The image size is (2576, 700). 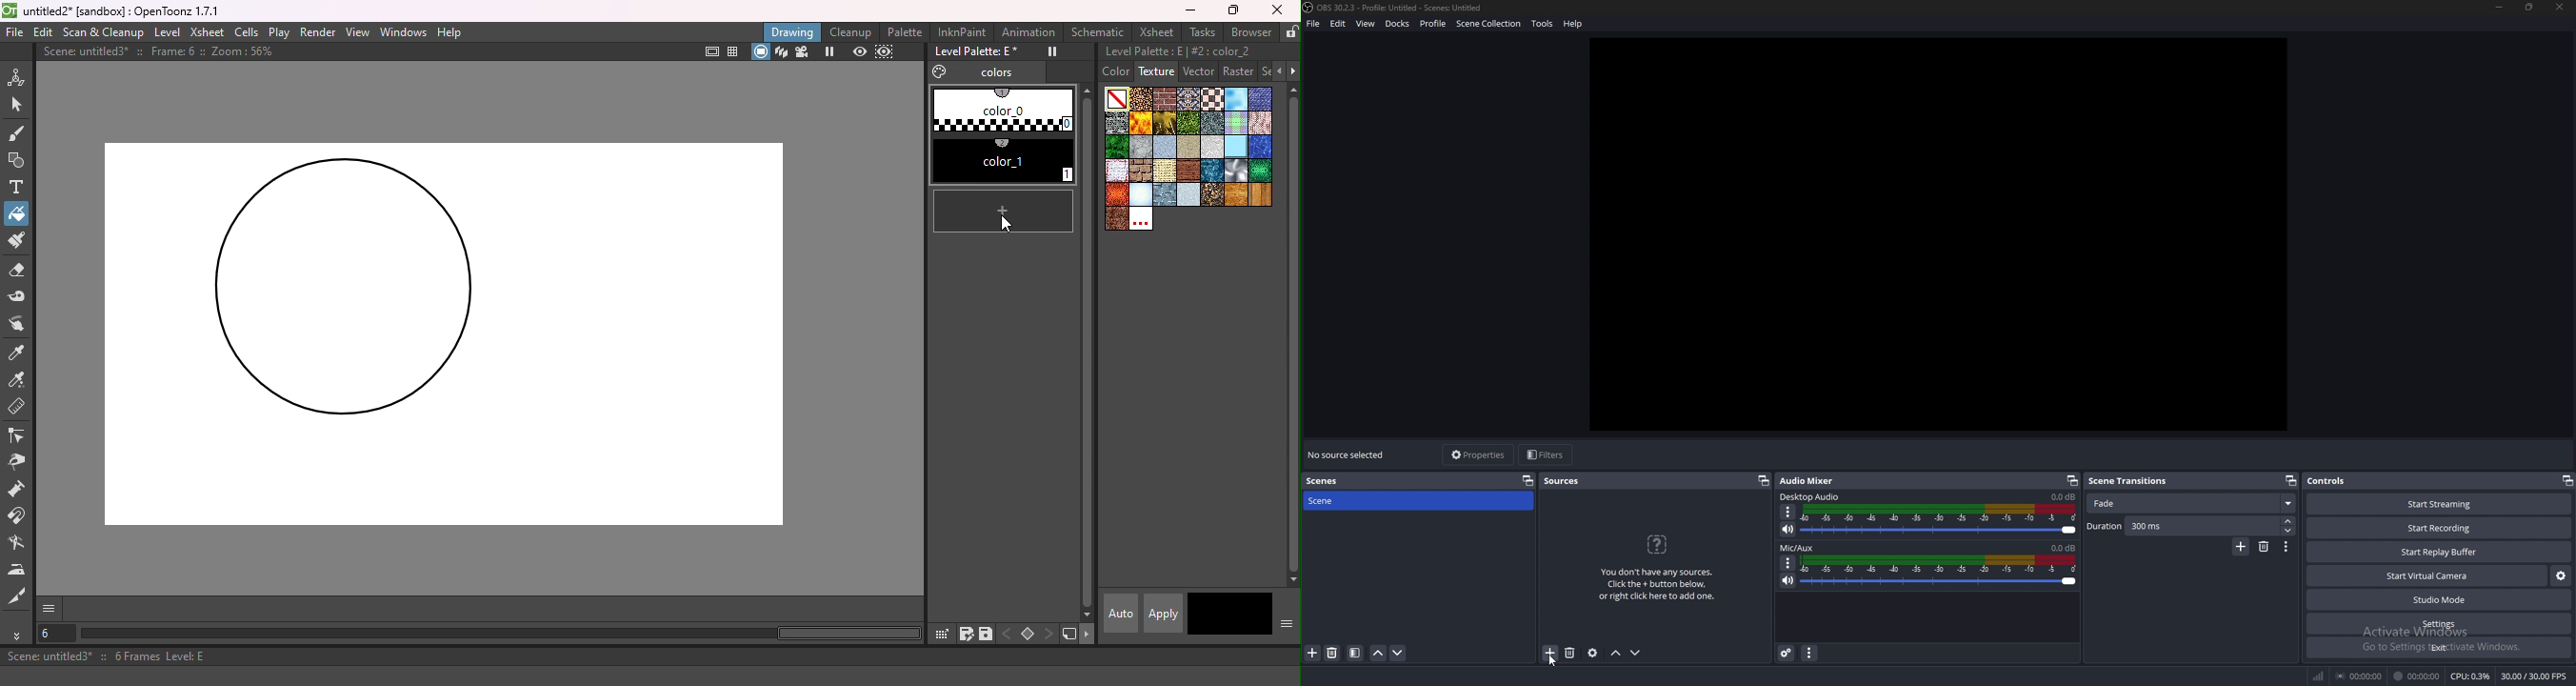 What do you see at coordinates (1789, 512) in the screenshot?
I see `options` at bounding box center [1789, 512].